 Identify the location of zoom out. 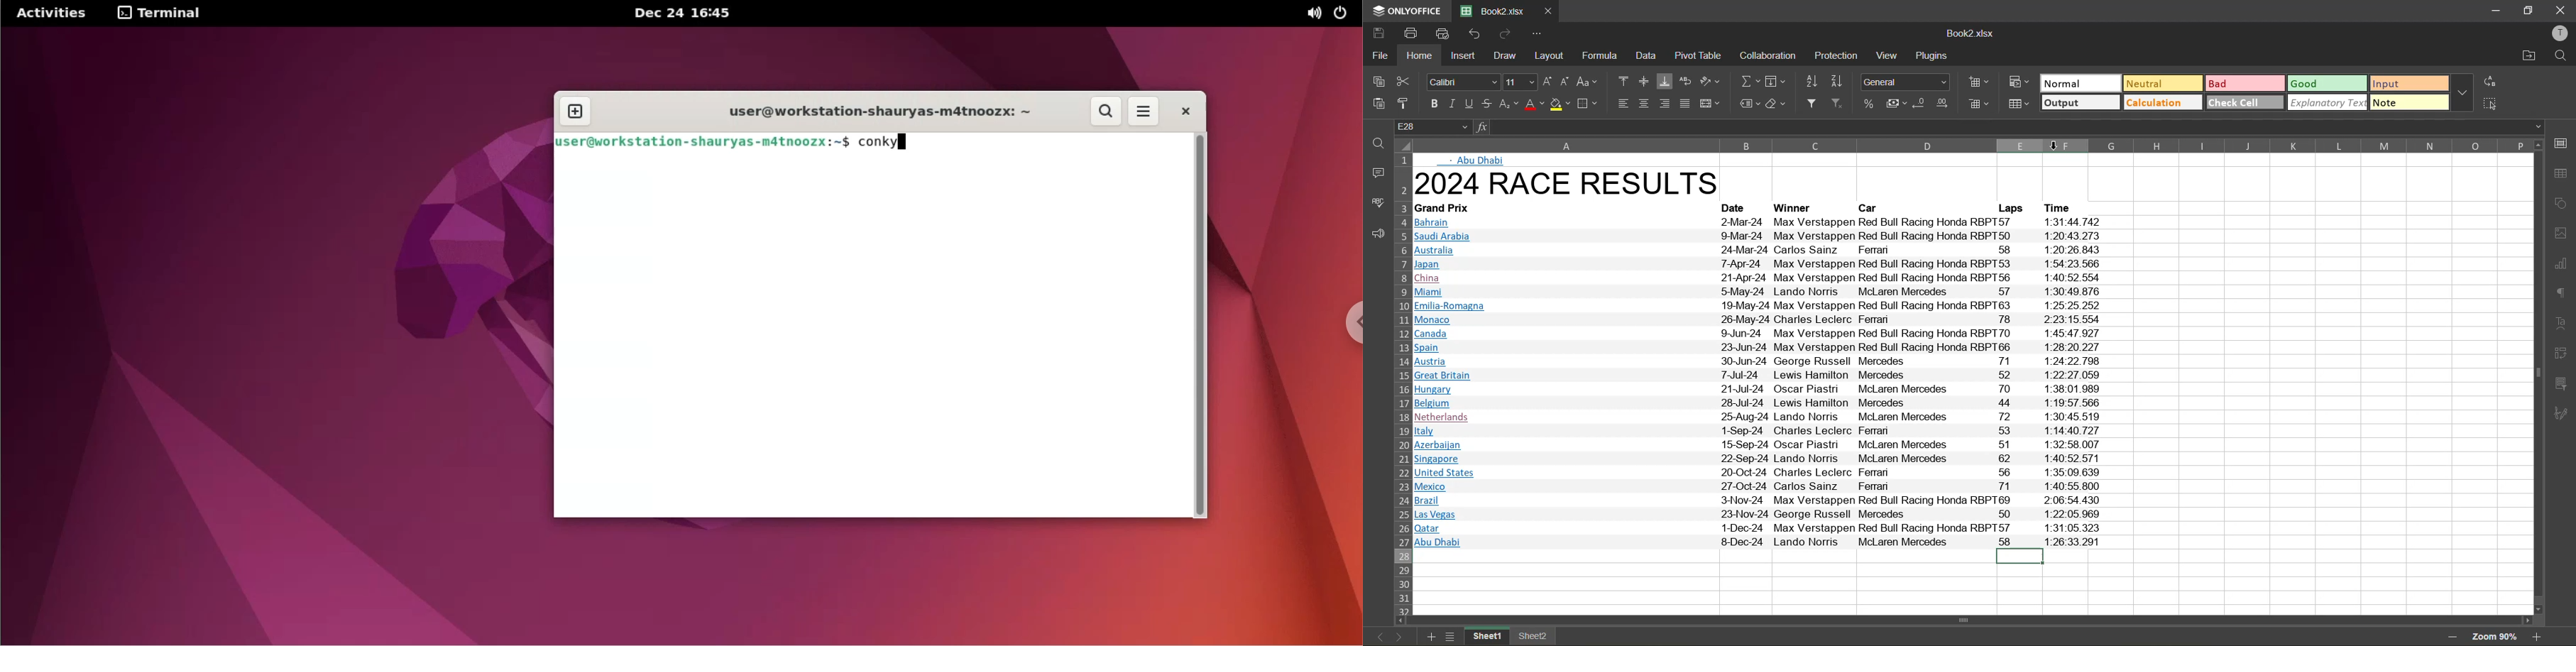
(2454, 637).